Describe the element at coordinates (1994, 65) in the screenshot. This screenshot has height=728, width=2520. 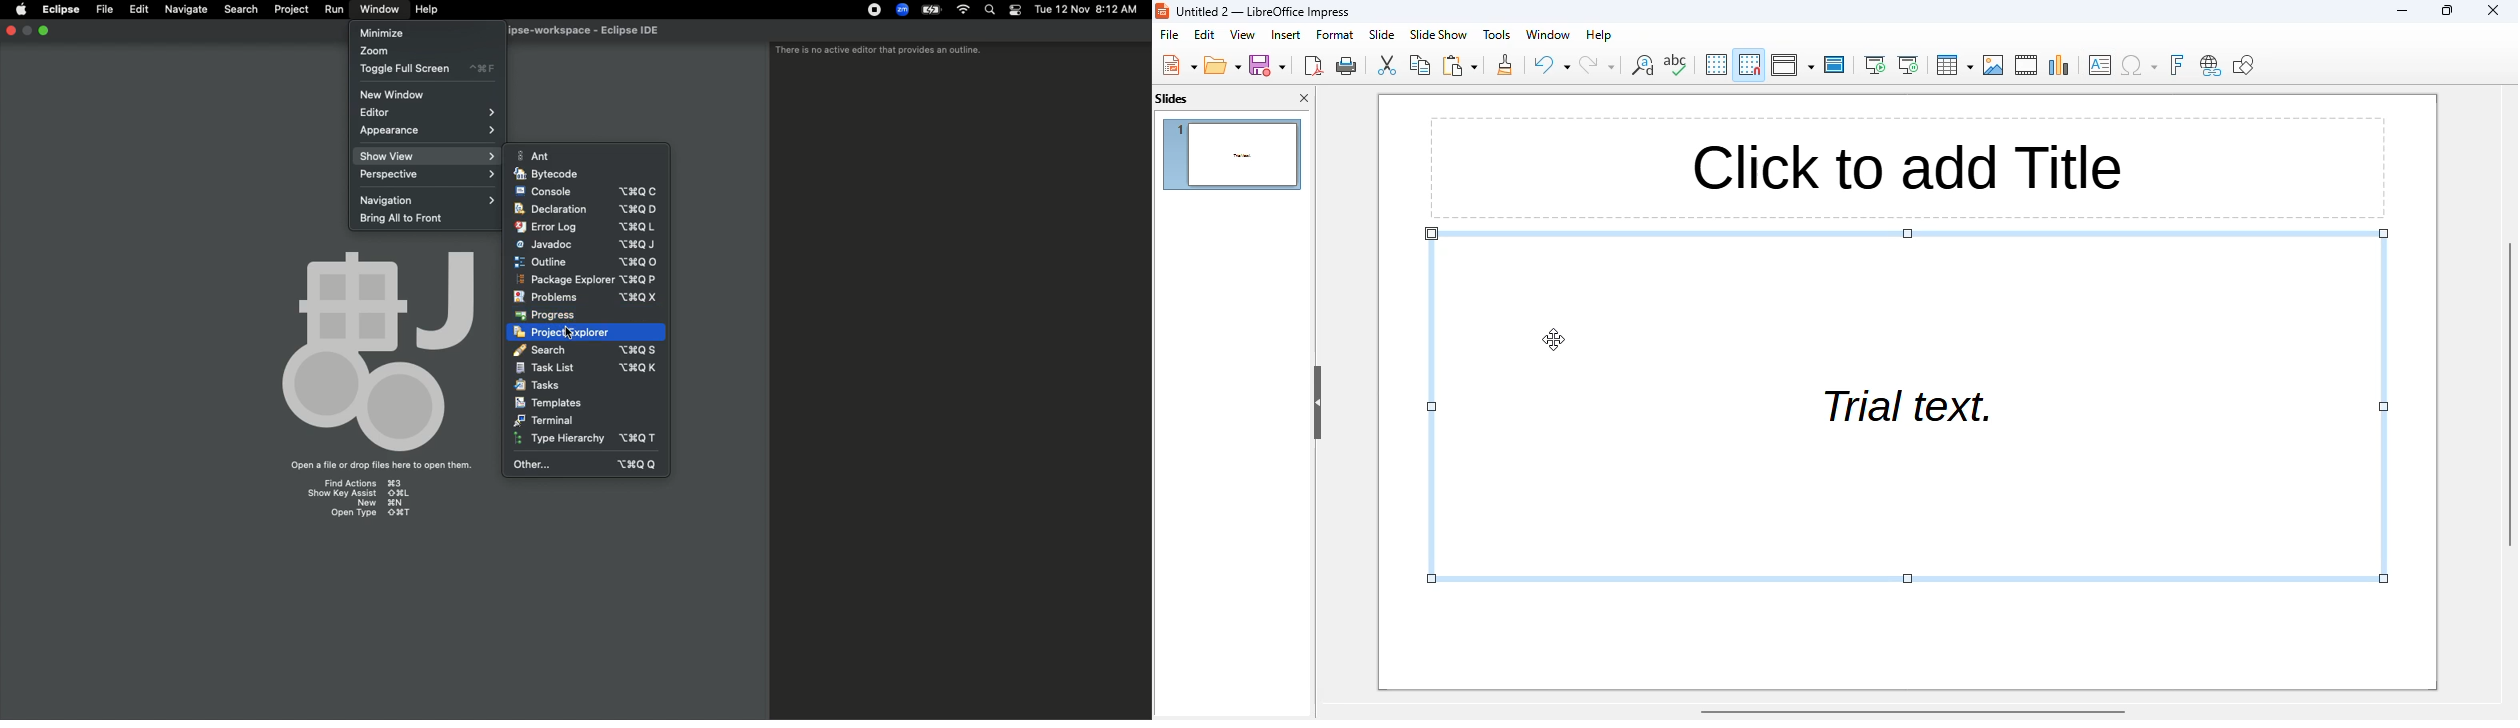
I see `insert image` at that location.